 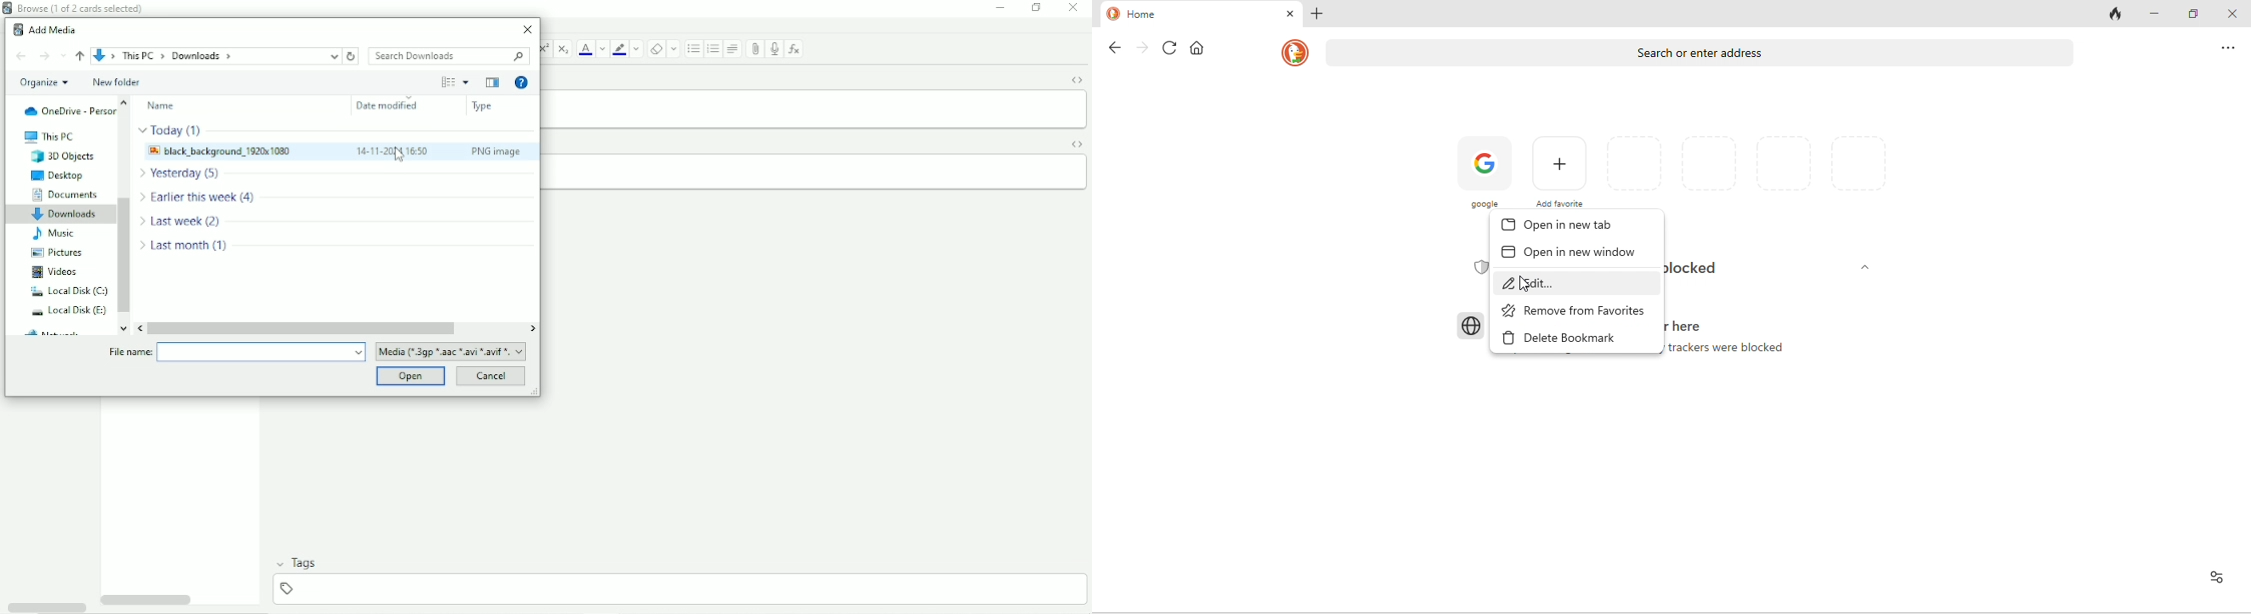 I want to click on cursor, so click(x=1522, y=282).